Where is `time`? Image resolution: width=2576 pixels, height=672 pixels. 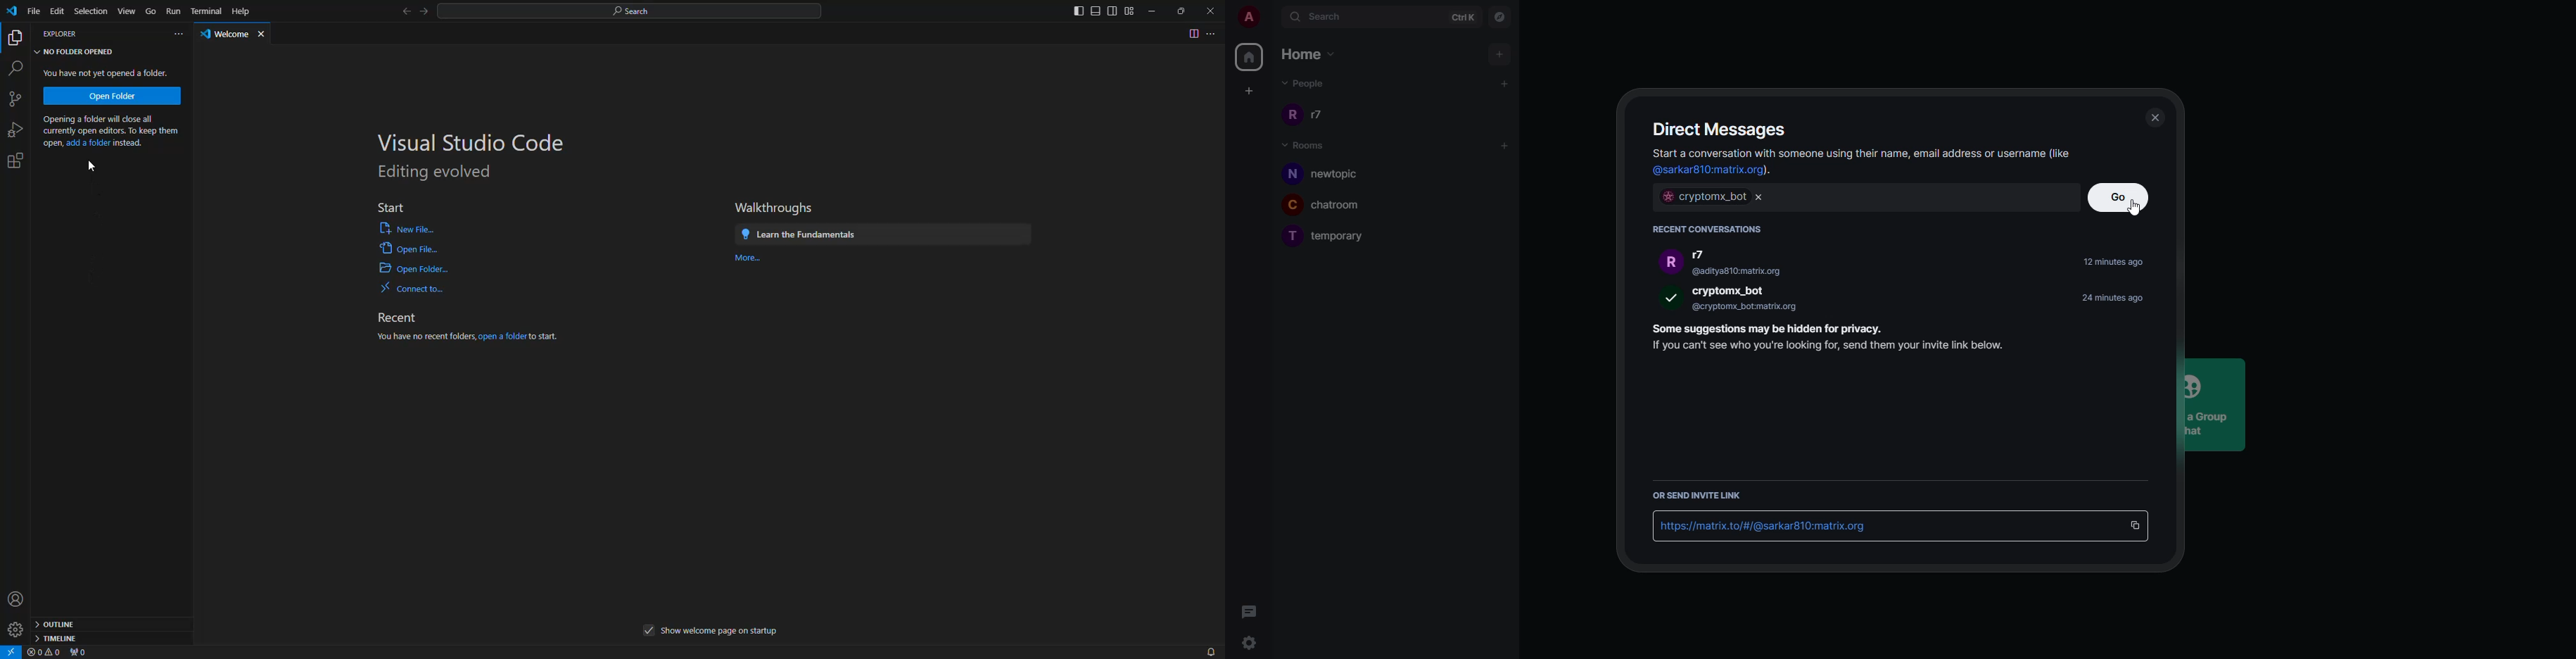 time is located at coordinates (2115, 263).